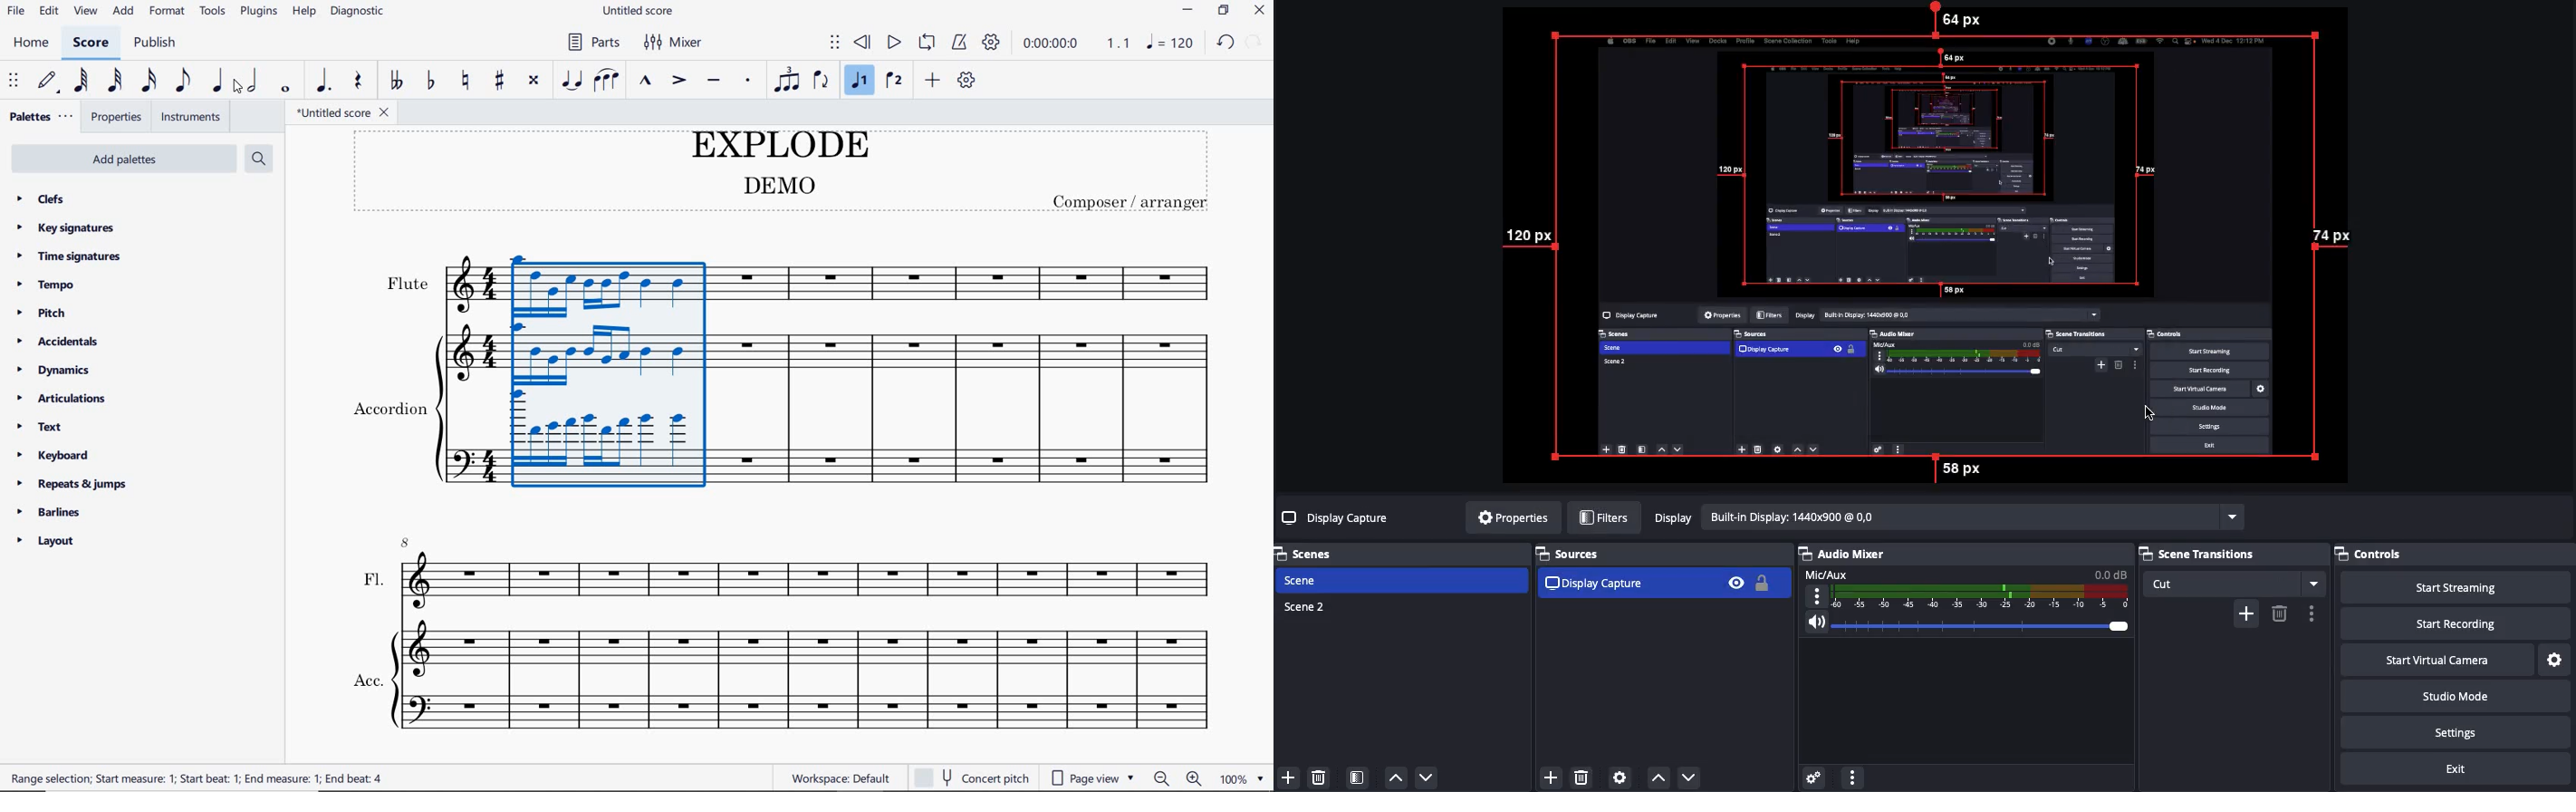 The image size is (2576, 812). What do you see at coordinates (253, 82) in the screenshot?
I see `half note` at bounding box center [253, 82].